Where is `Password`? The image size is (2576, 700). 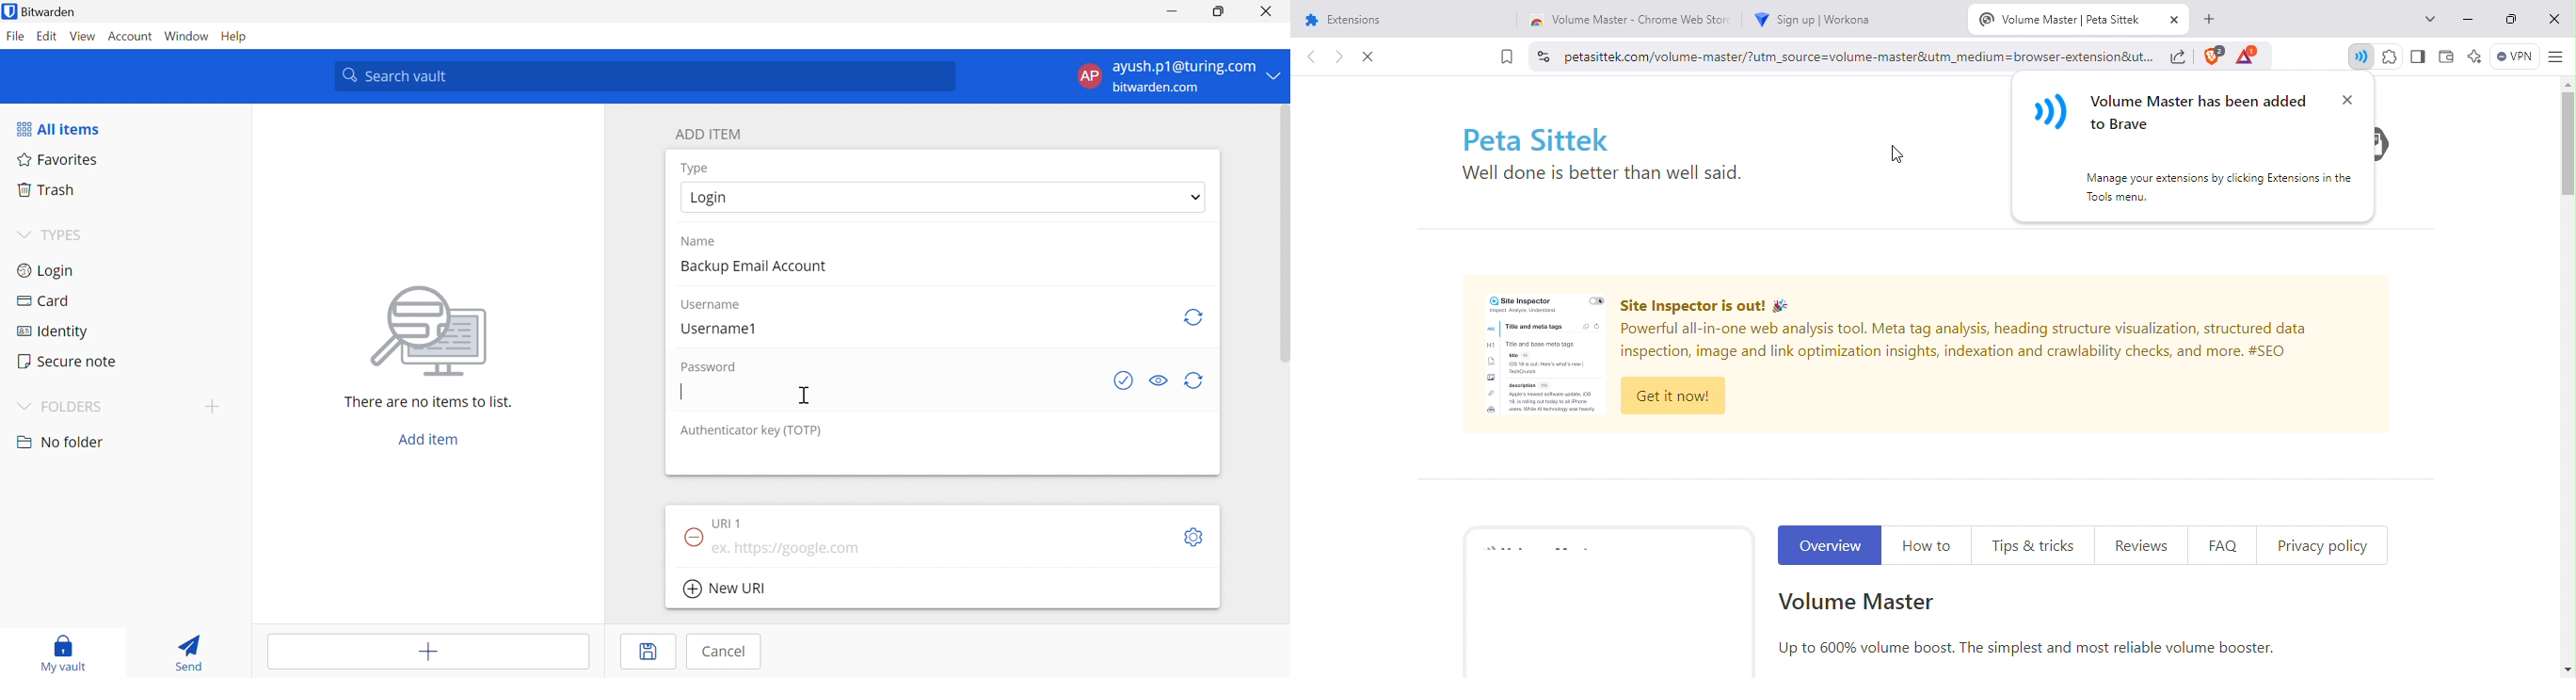 Password is located at coordinates (709, 367).